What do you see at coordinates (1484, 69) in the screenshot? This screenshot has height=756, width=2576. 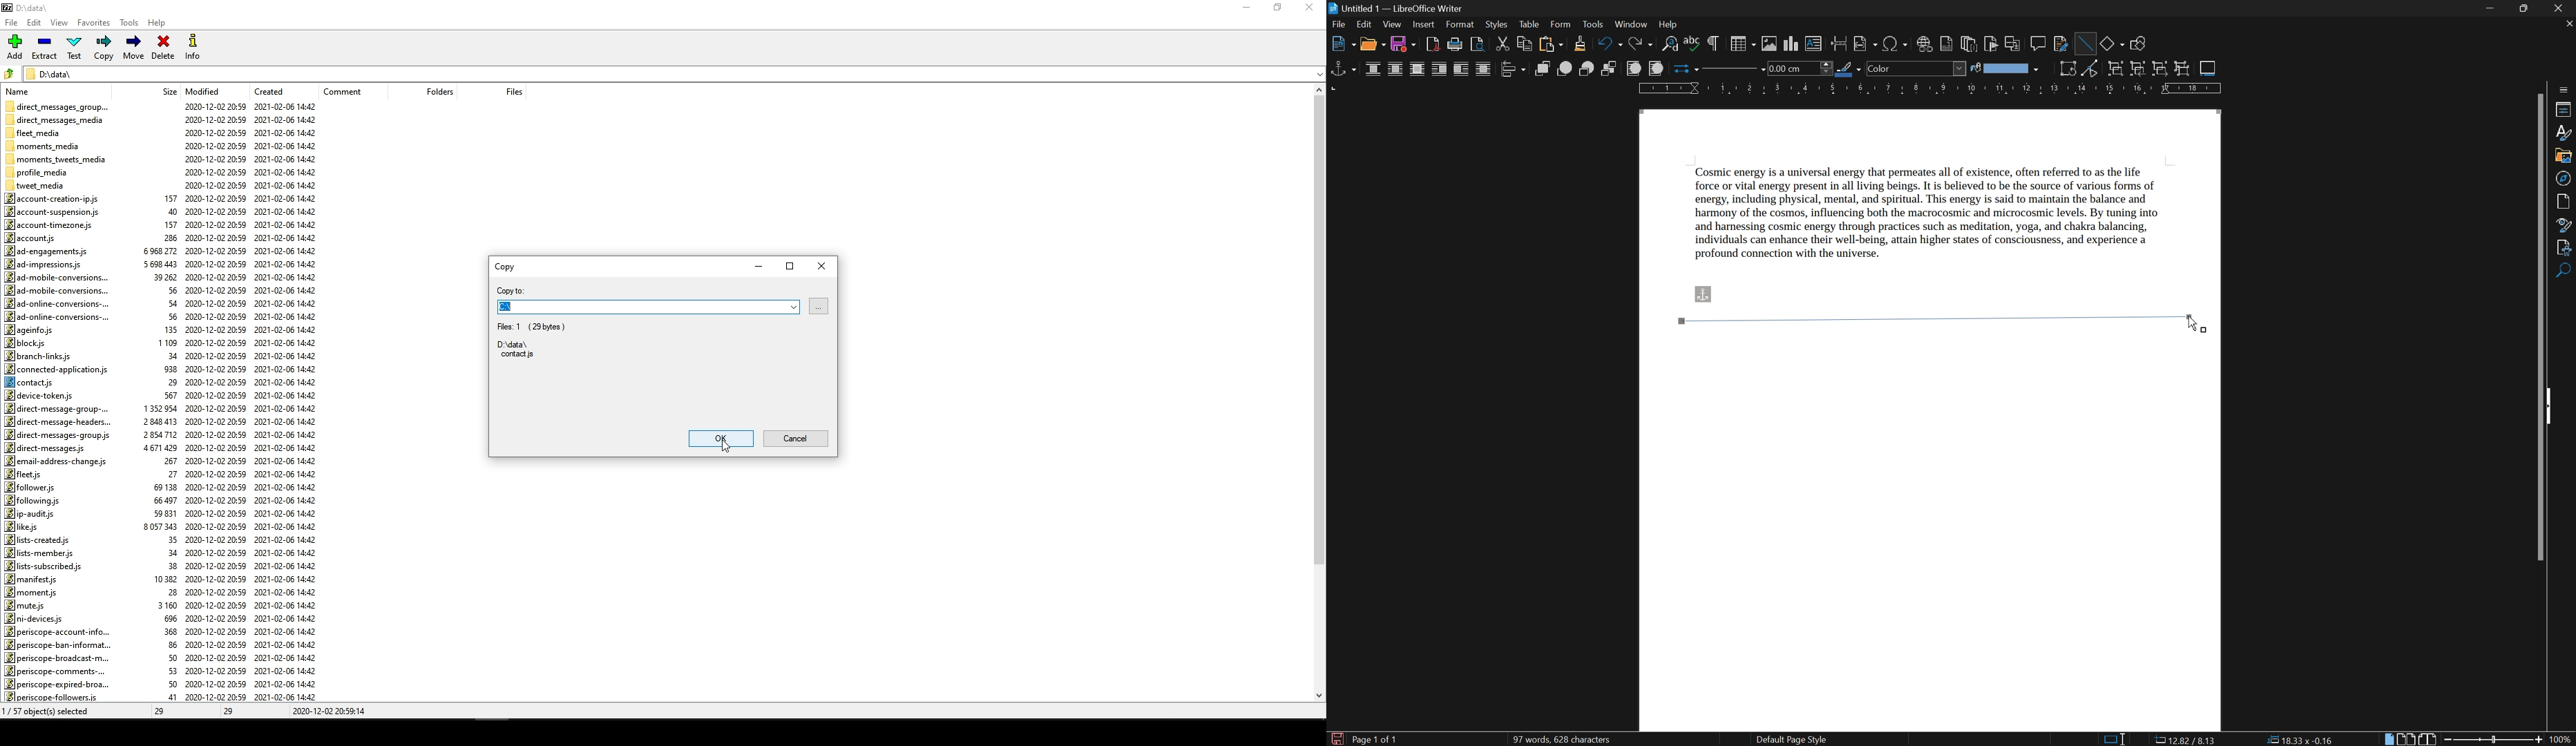 I see `through` at bounding box center [1484, 69].